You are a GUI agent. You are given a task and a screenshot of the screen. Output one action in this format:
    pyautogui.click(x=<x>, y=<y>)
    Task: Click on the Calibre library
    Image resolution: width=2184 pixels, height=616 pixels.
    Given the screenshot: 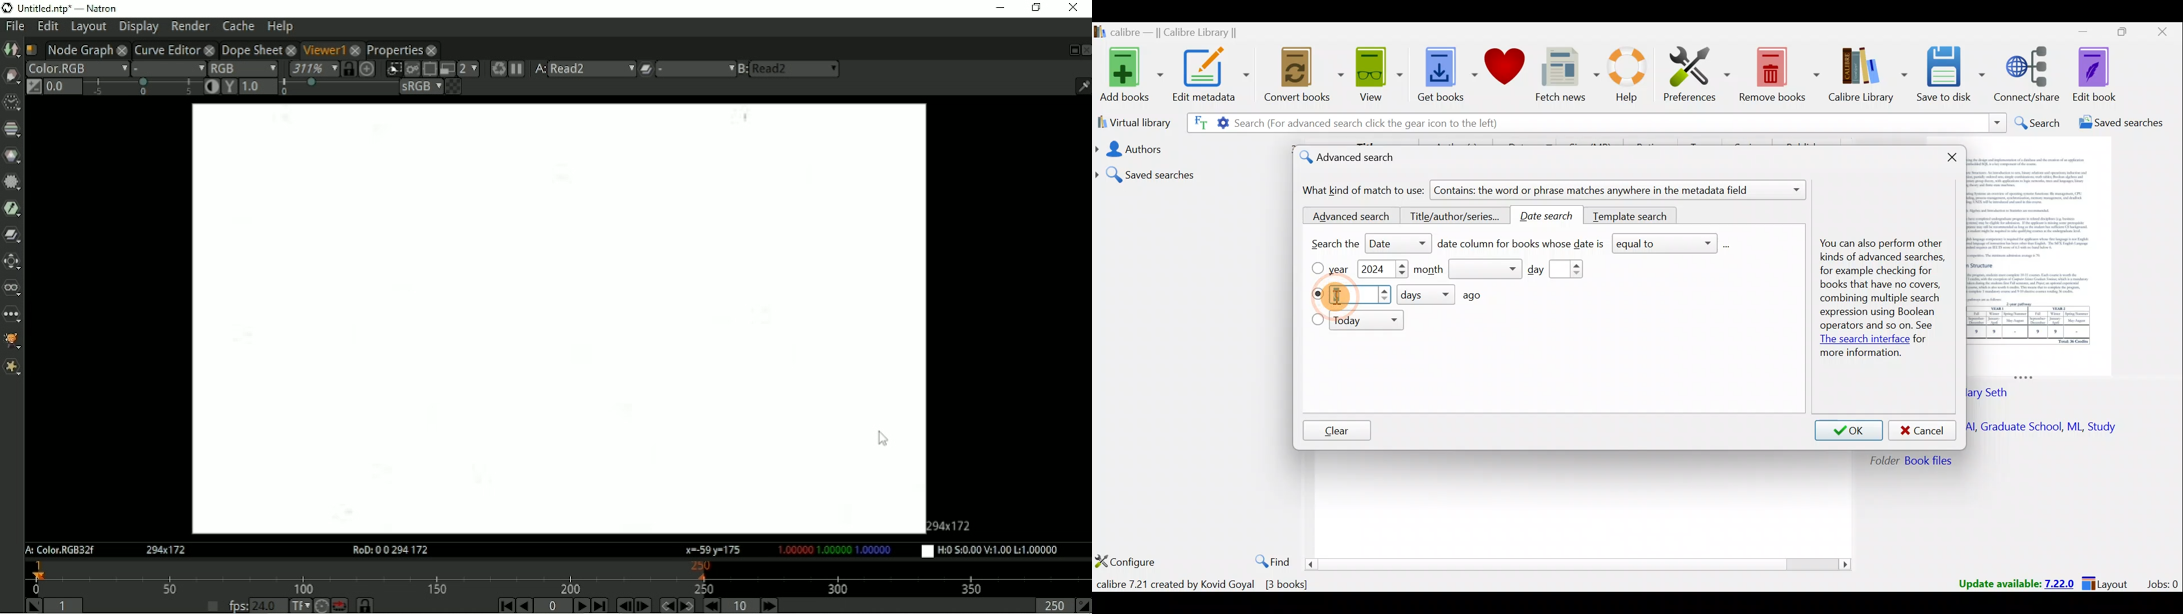 What is the action you would take?
    pyautogui.click(x=1870, y=76)
    